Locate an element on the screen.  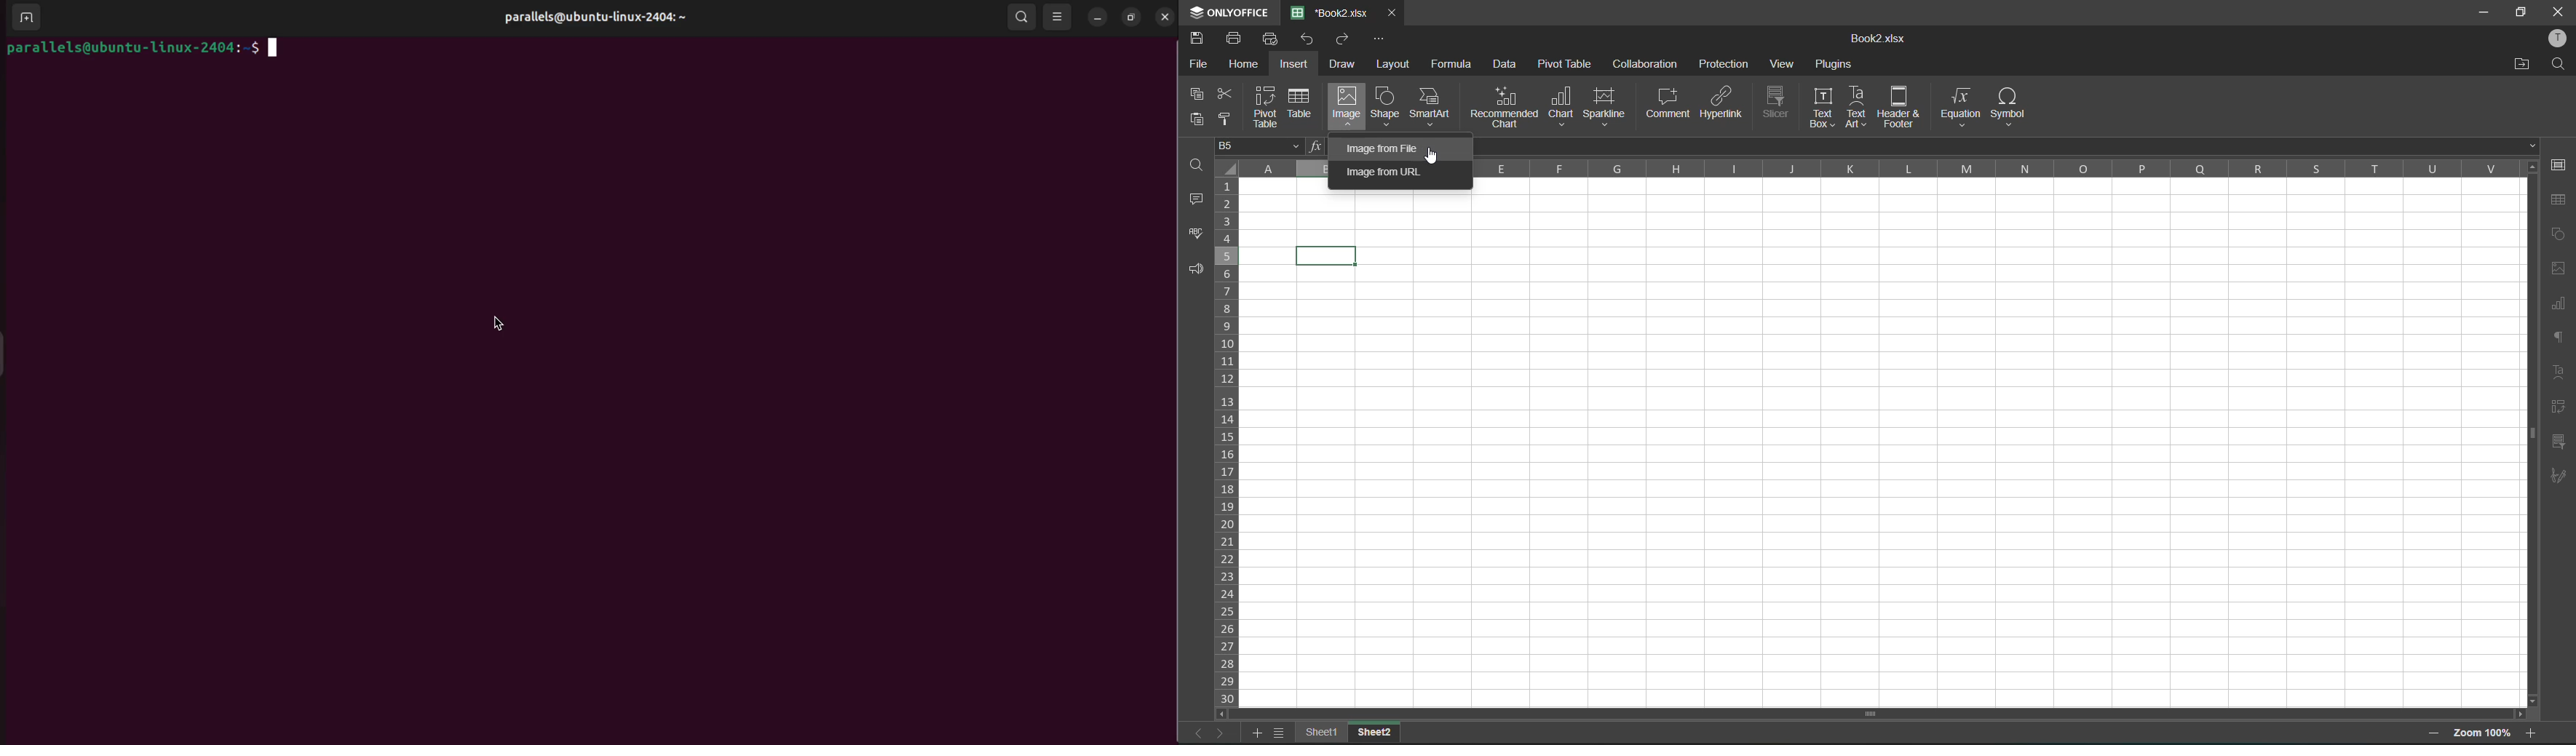
maximize is located at coordinates (2520, 14).